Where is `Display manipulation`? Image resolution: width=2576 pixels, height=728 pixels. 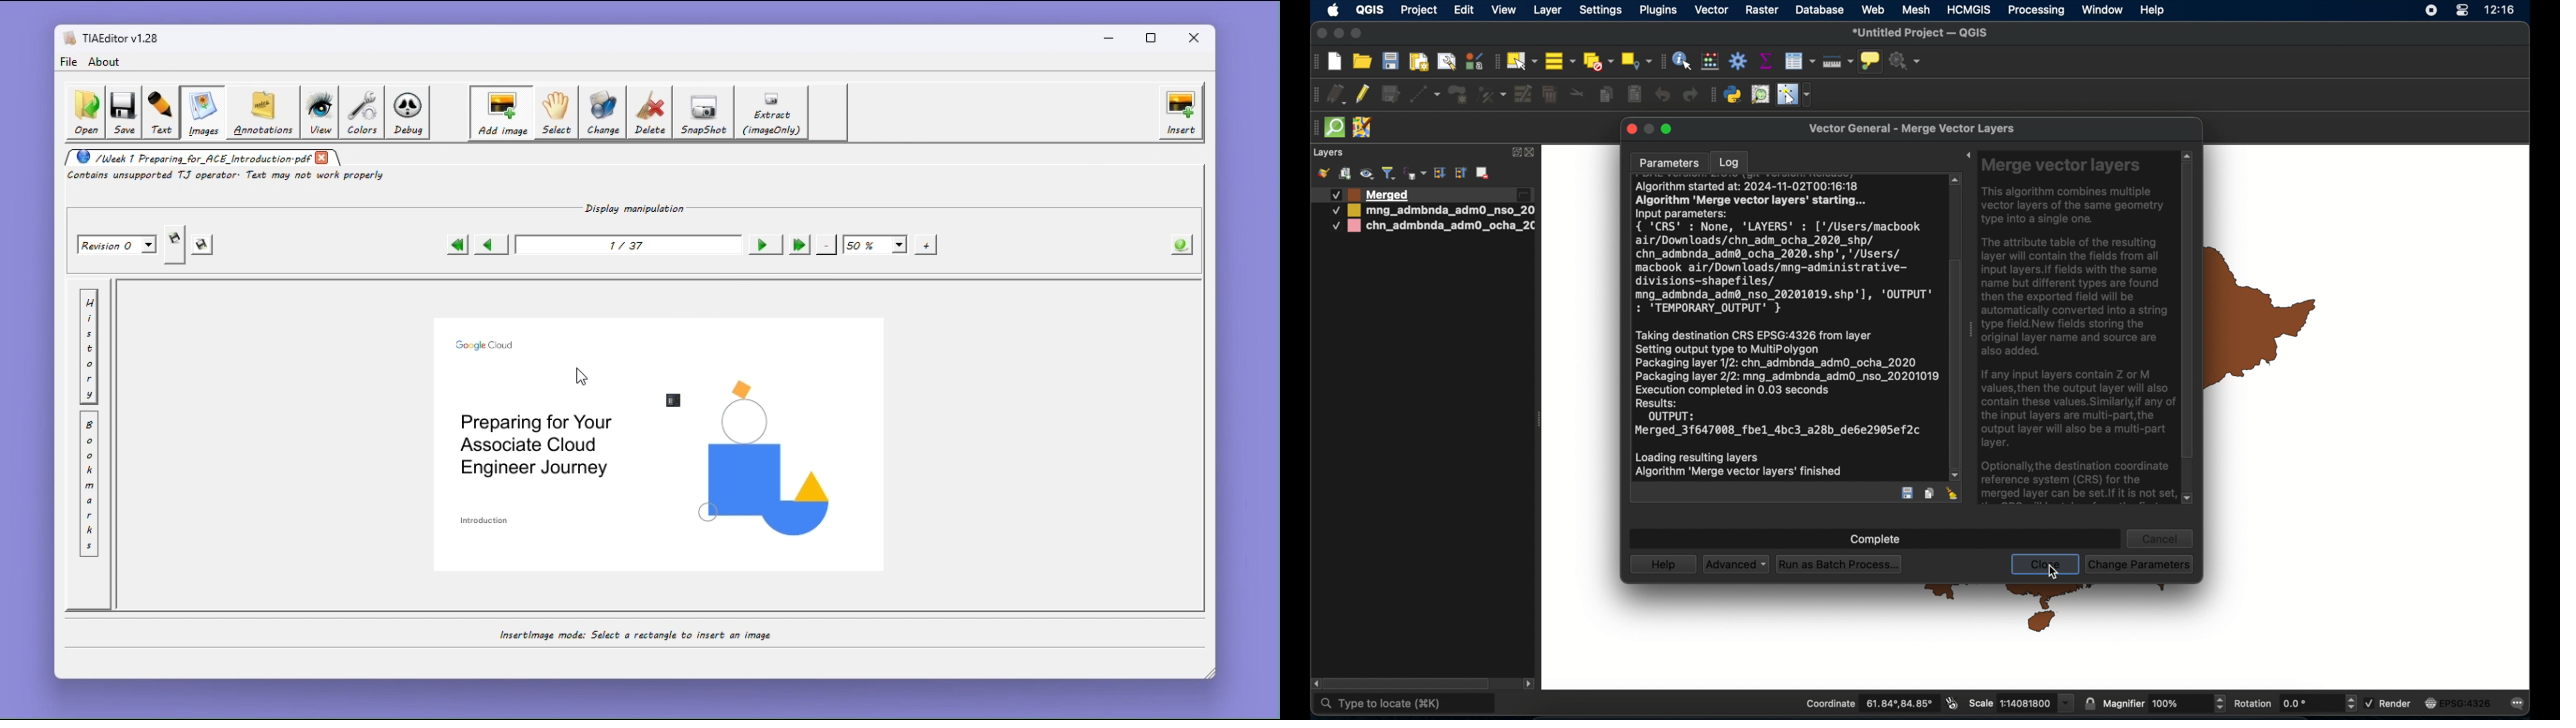 Display manipulation is located at coordinates (629, 207).